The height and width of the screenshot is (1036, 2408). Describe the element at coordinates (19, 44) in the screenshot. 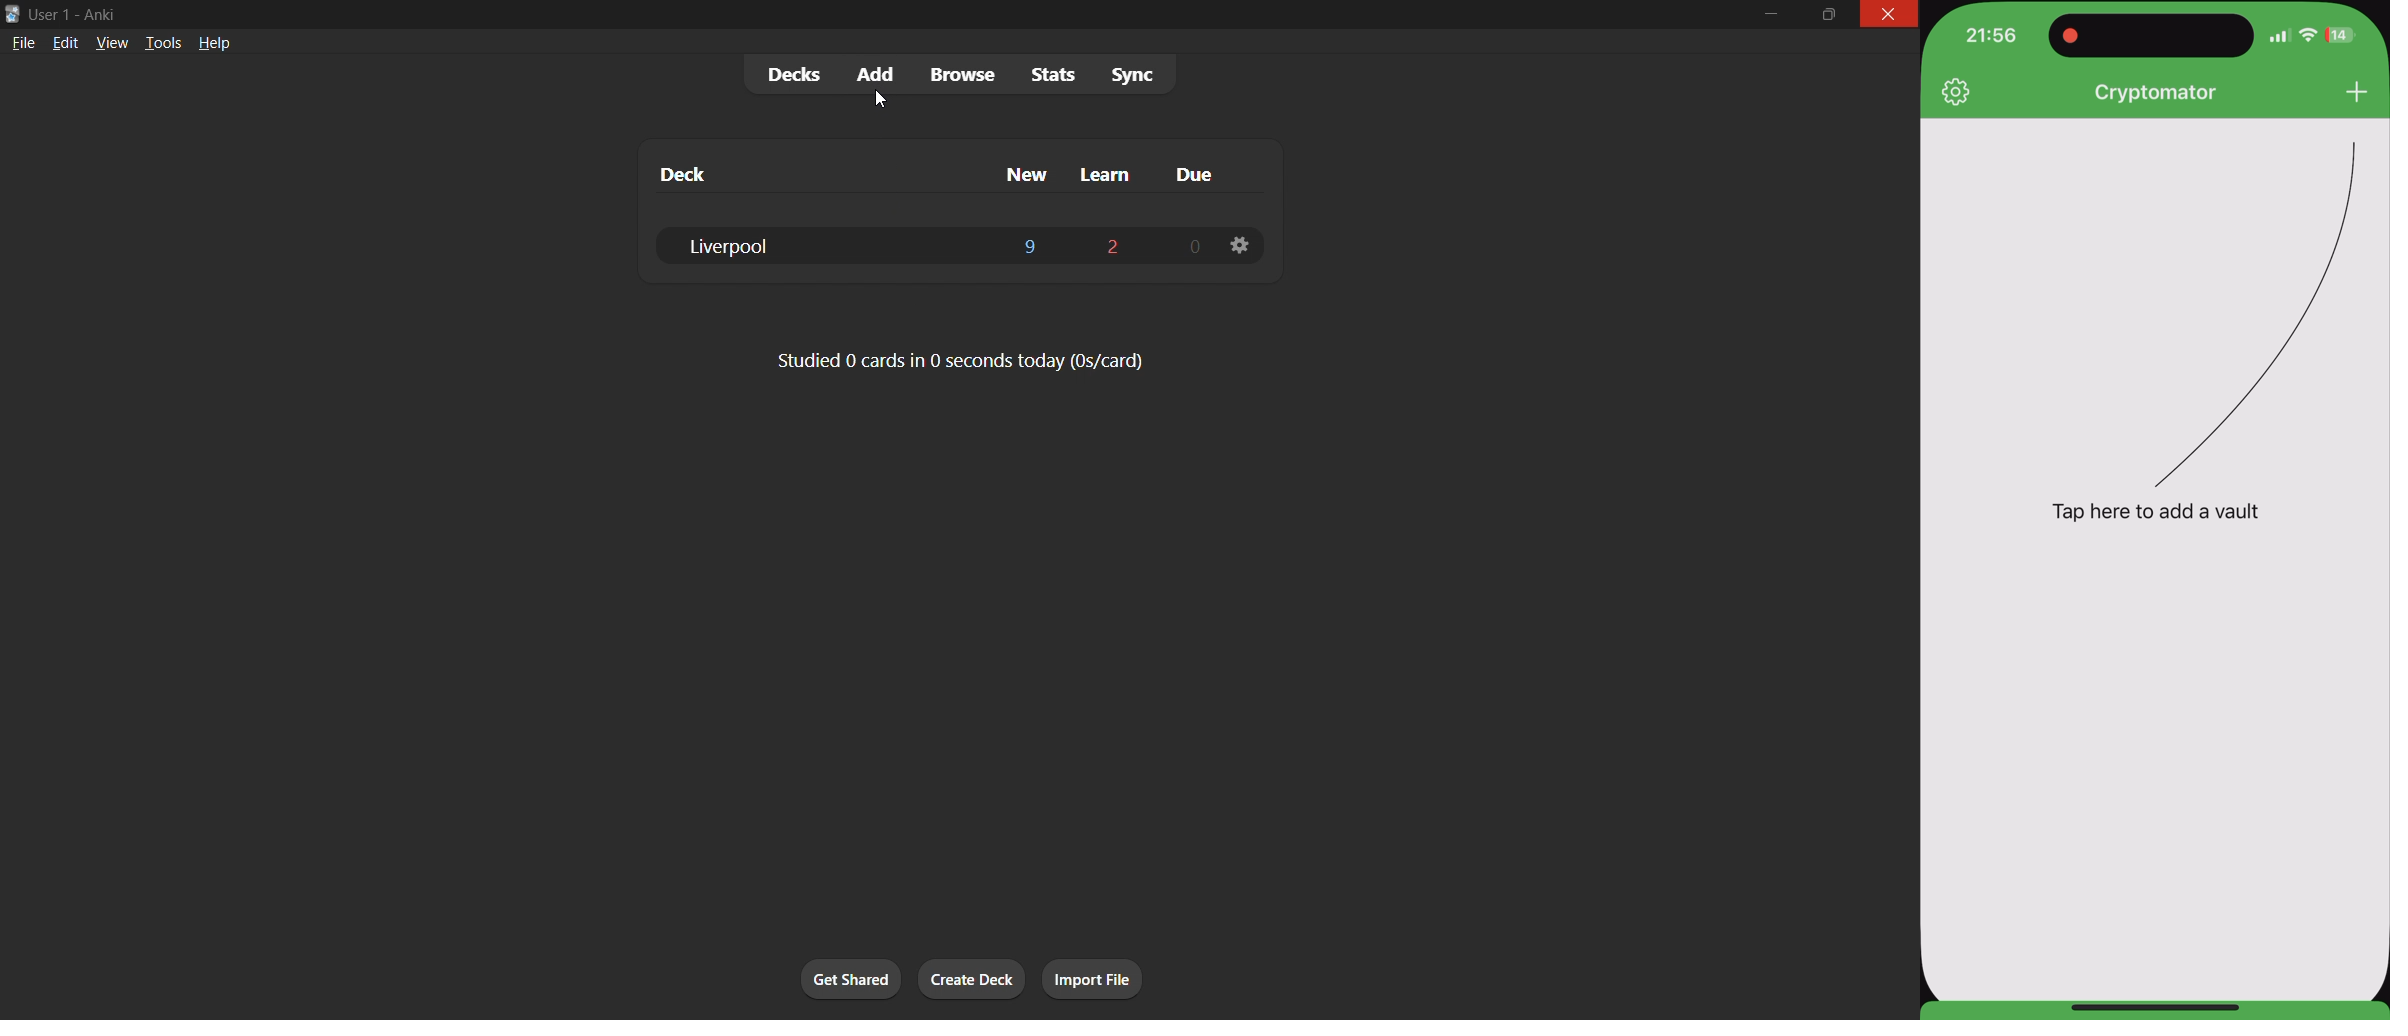

I see `file` at that location.